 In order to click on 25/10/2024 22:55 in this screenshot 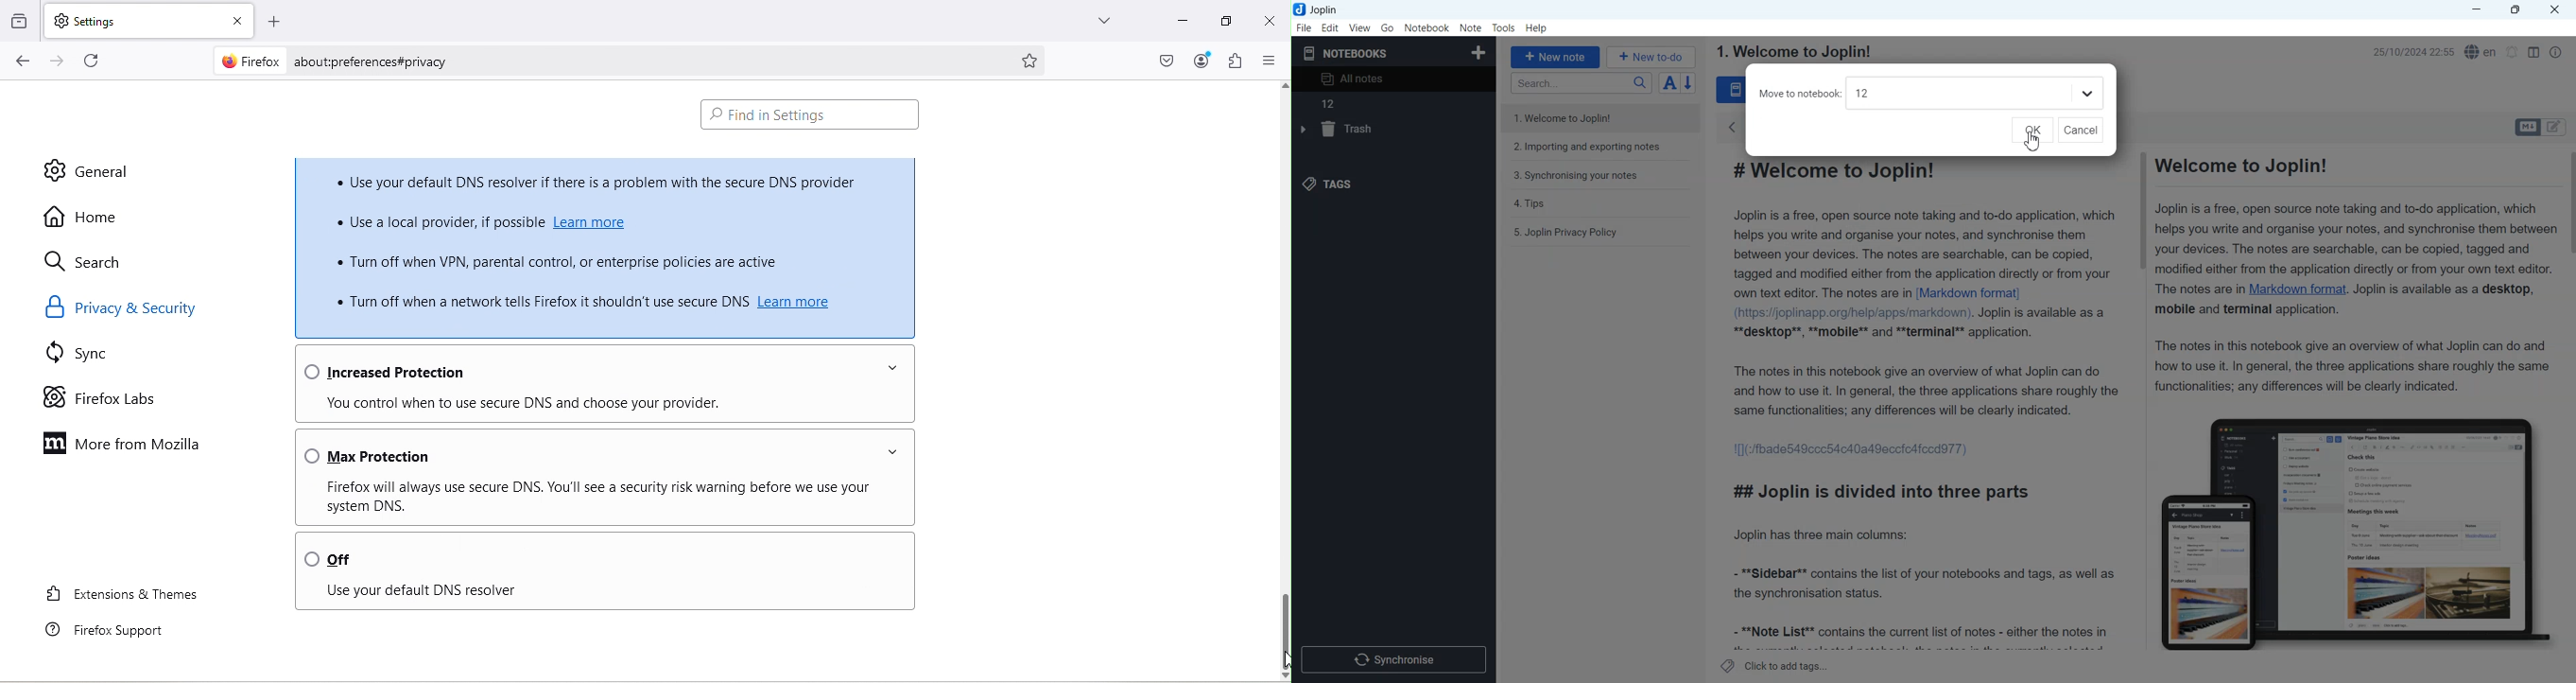, I will do `click(2410, 52)`.